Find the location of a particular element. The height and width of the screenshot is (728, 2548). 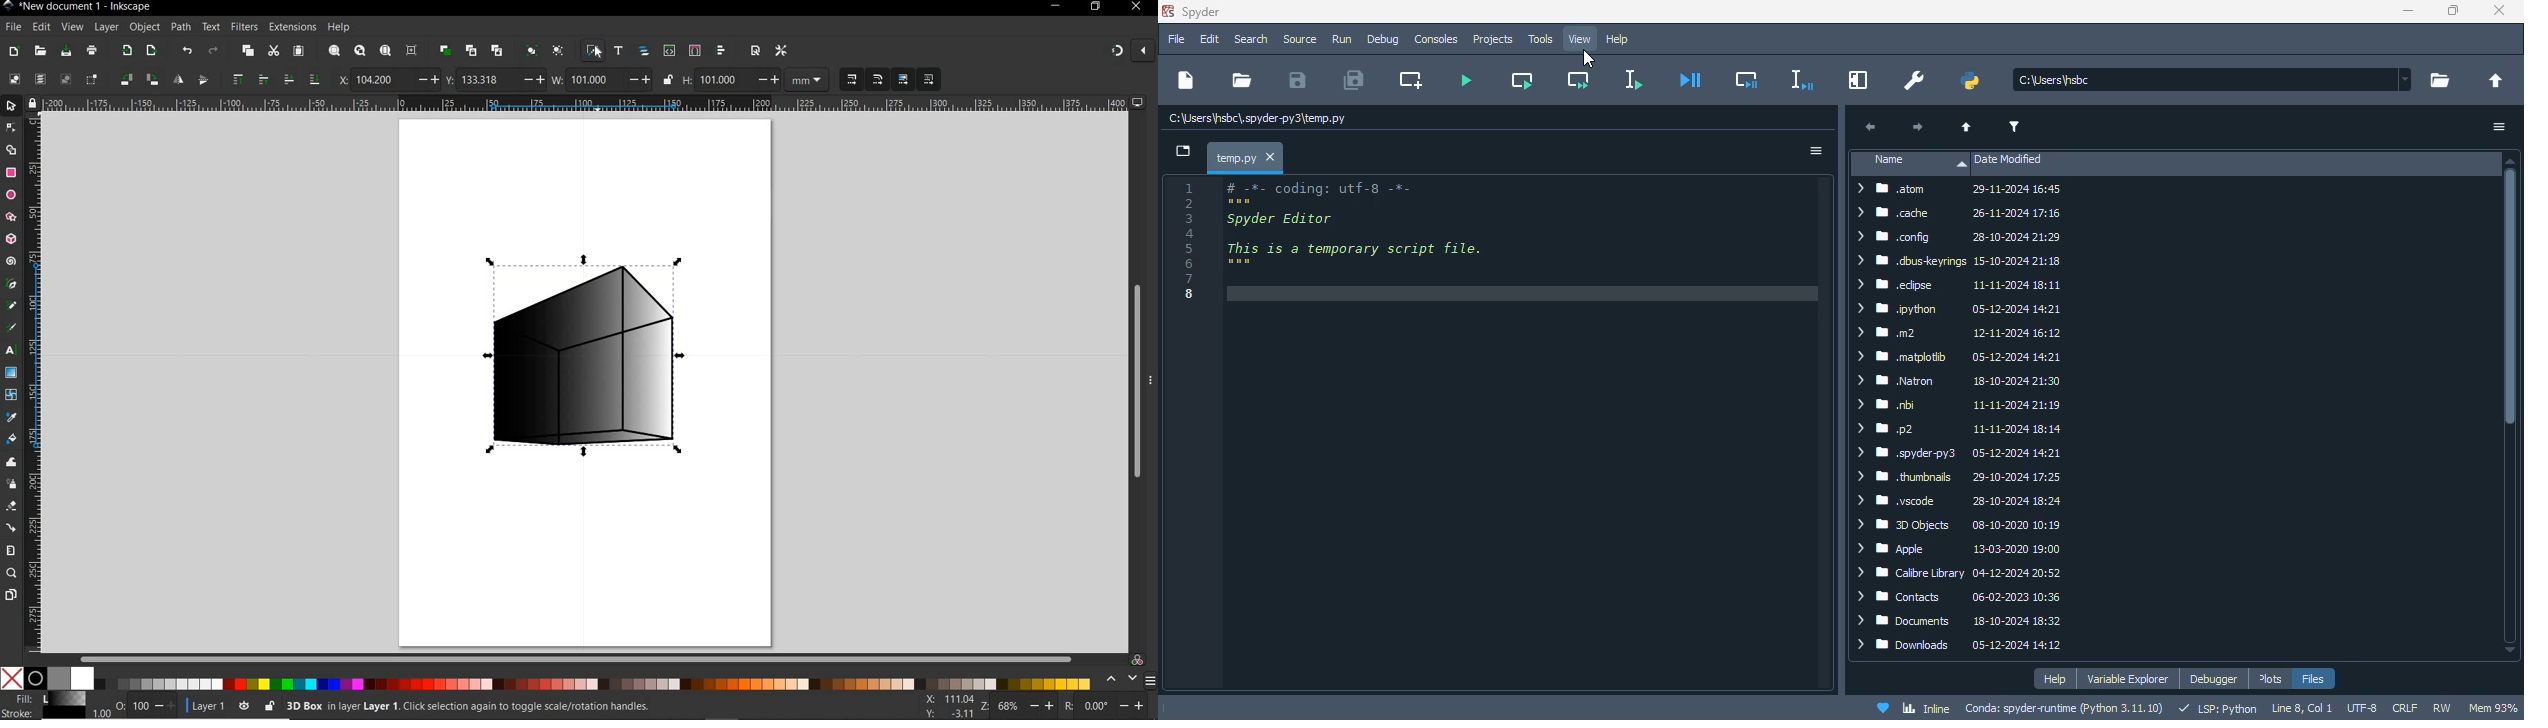

new file is located at coordinates (1184, 80).